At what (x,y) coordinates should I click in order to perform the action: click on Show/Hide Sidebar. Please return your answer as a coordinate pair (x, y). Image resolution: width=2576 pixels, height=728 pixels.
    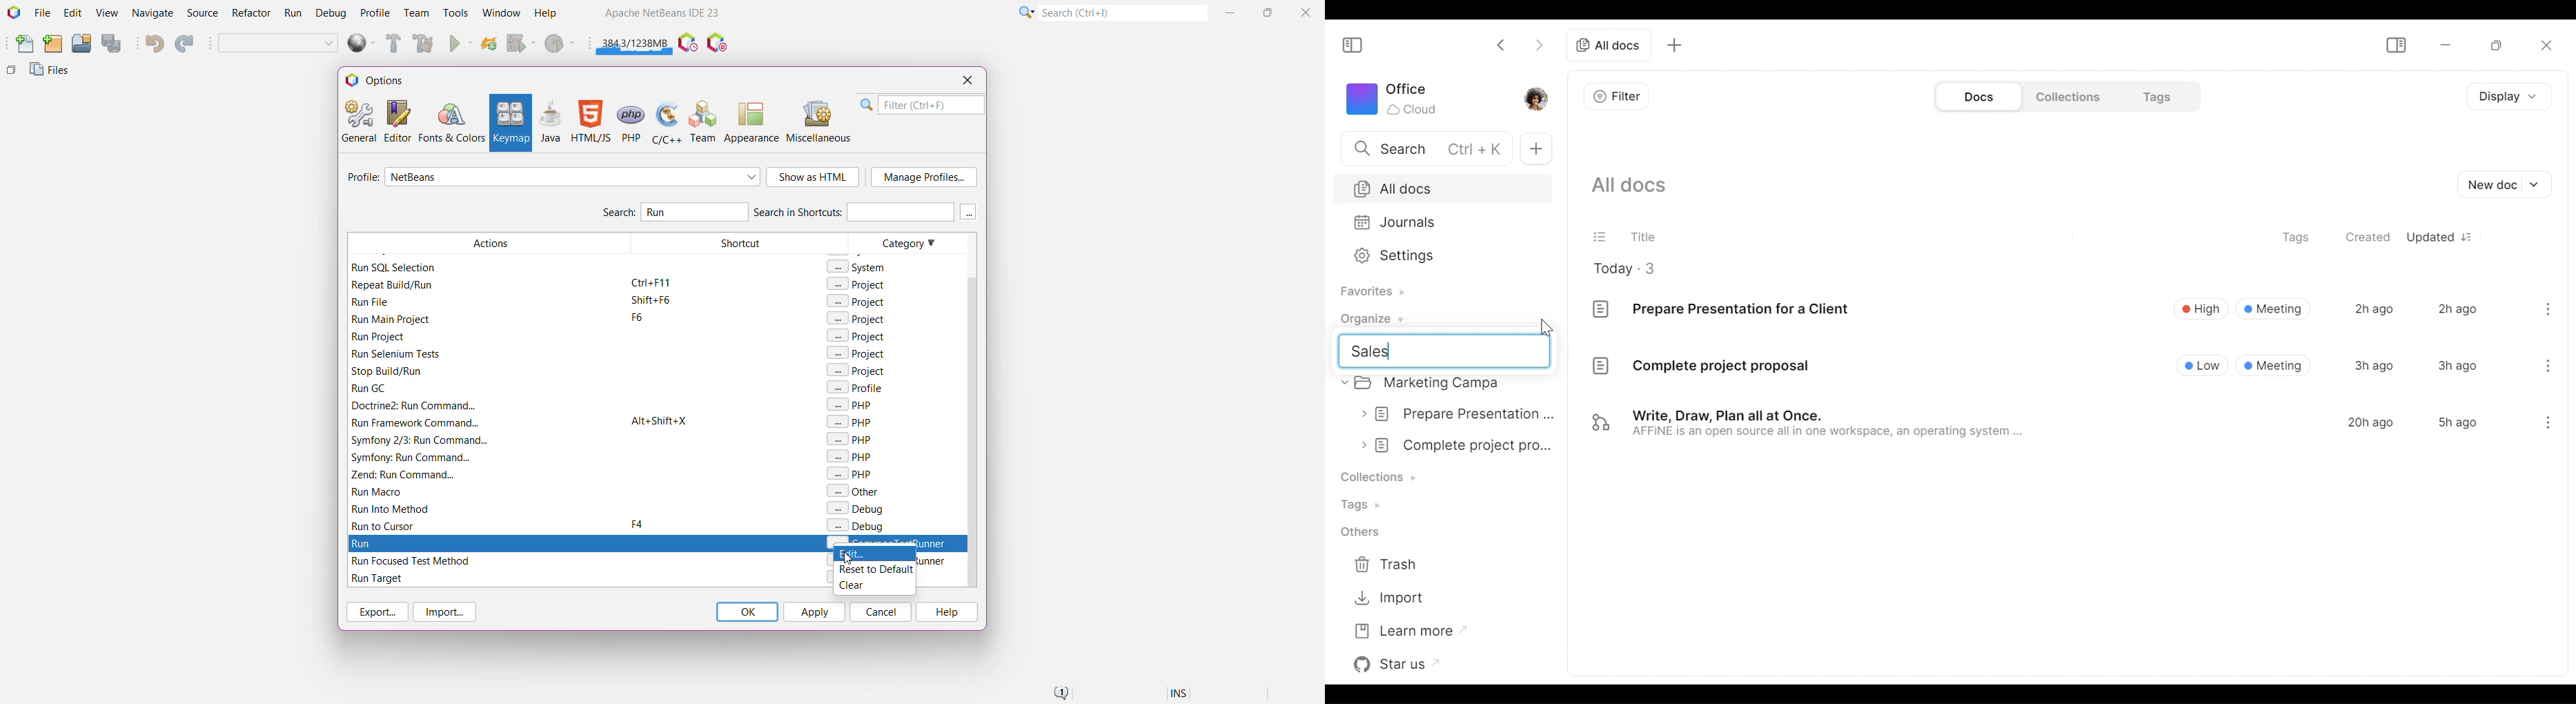
    Looking at the image, I should click on (1353, 46).